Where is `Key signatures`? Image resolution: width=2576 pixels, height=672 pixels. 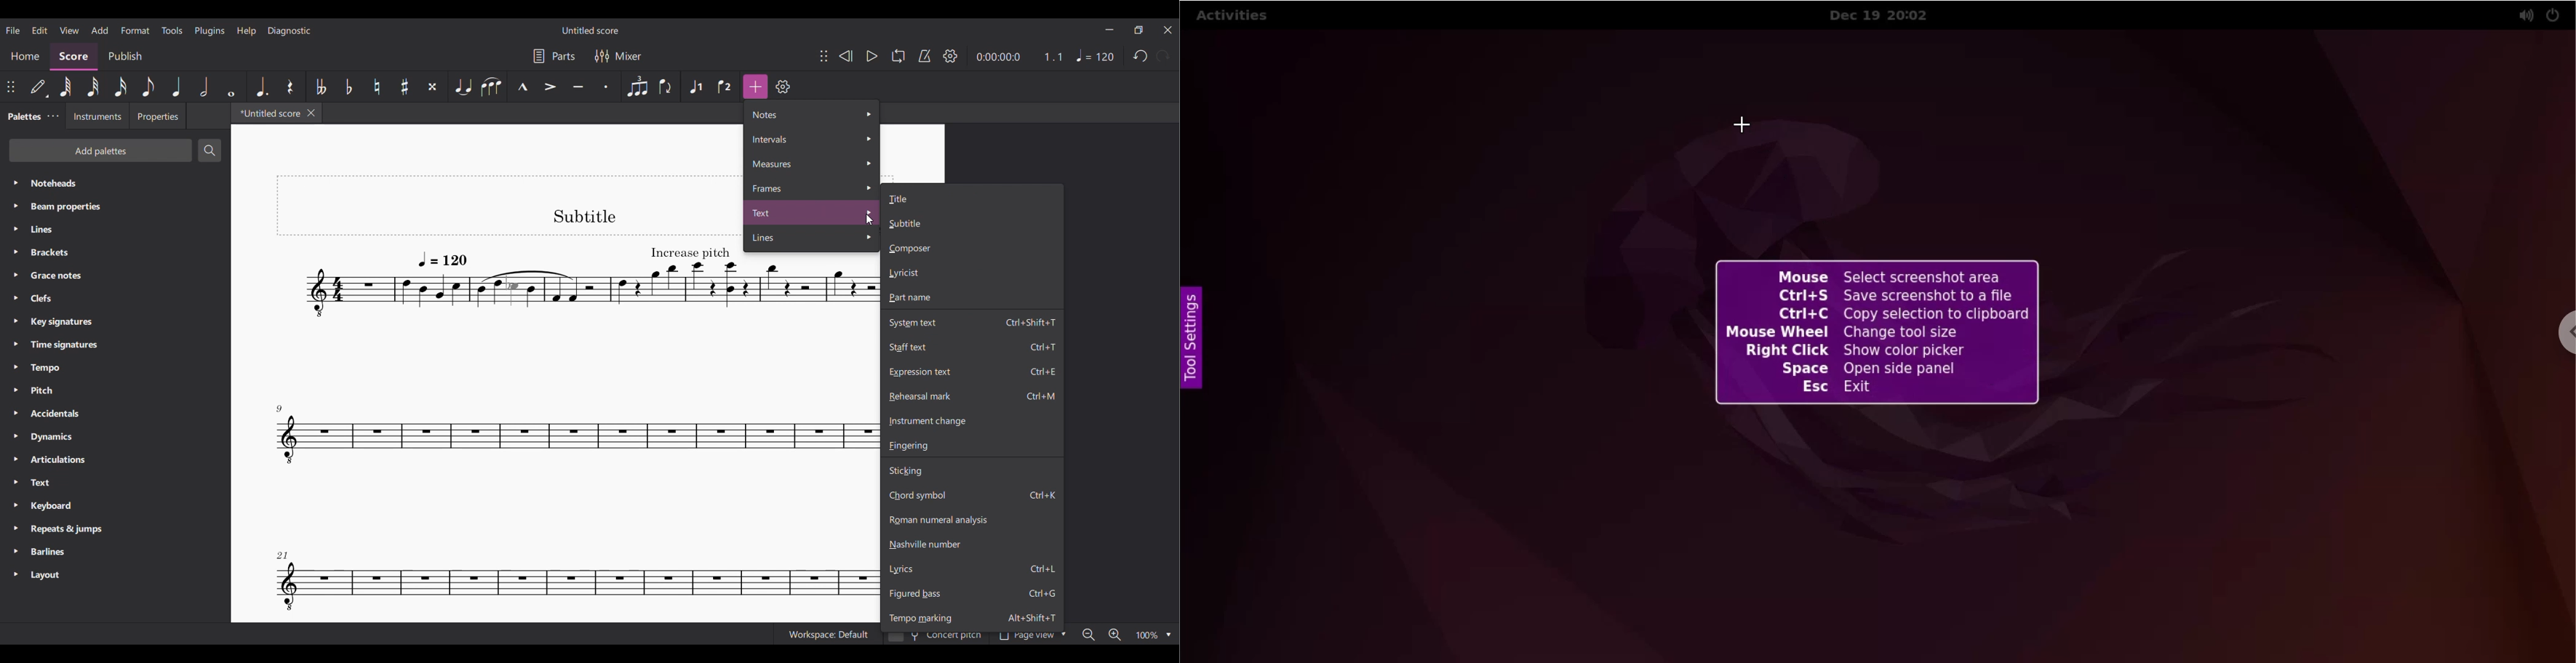
Key signatures is located at coordinates (116, 322).